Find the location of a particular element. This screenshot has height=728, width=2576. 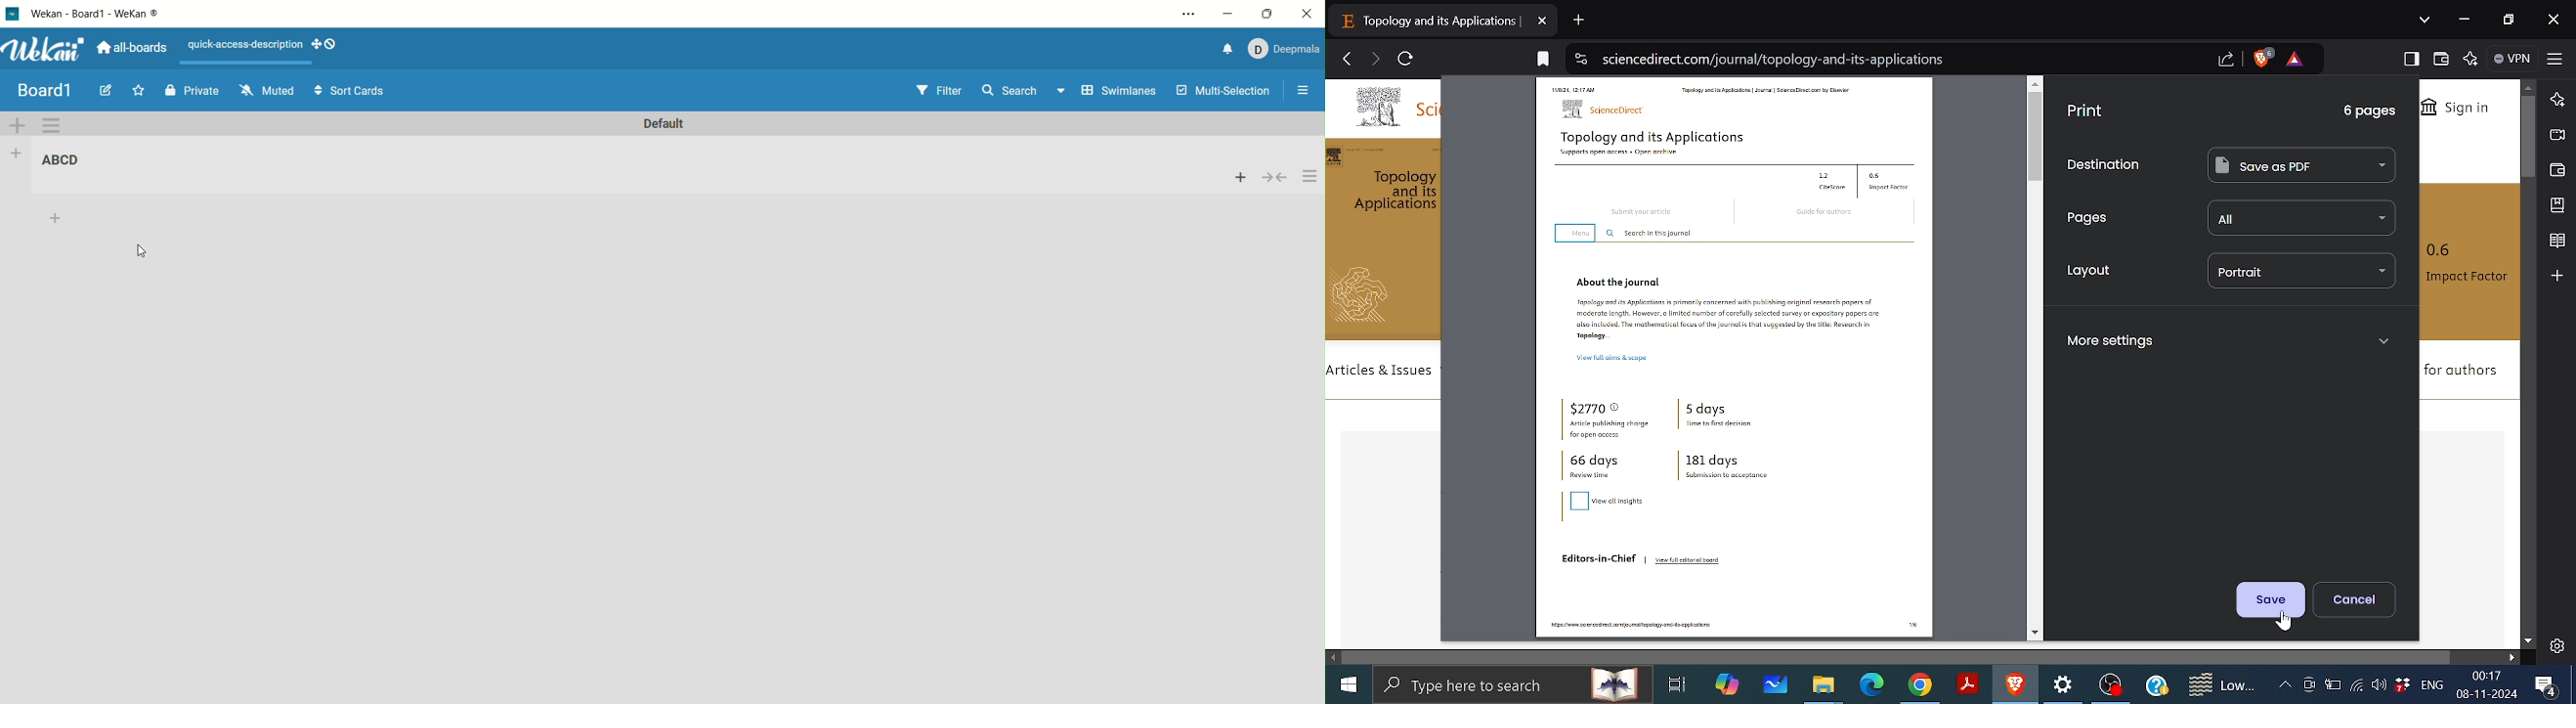

logo is located at coordinates (10, 15).